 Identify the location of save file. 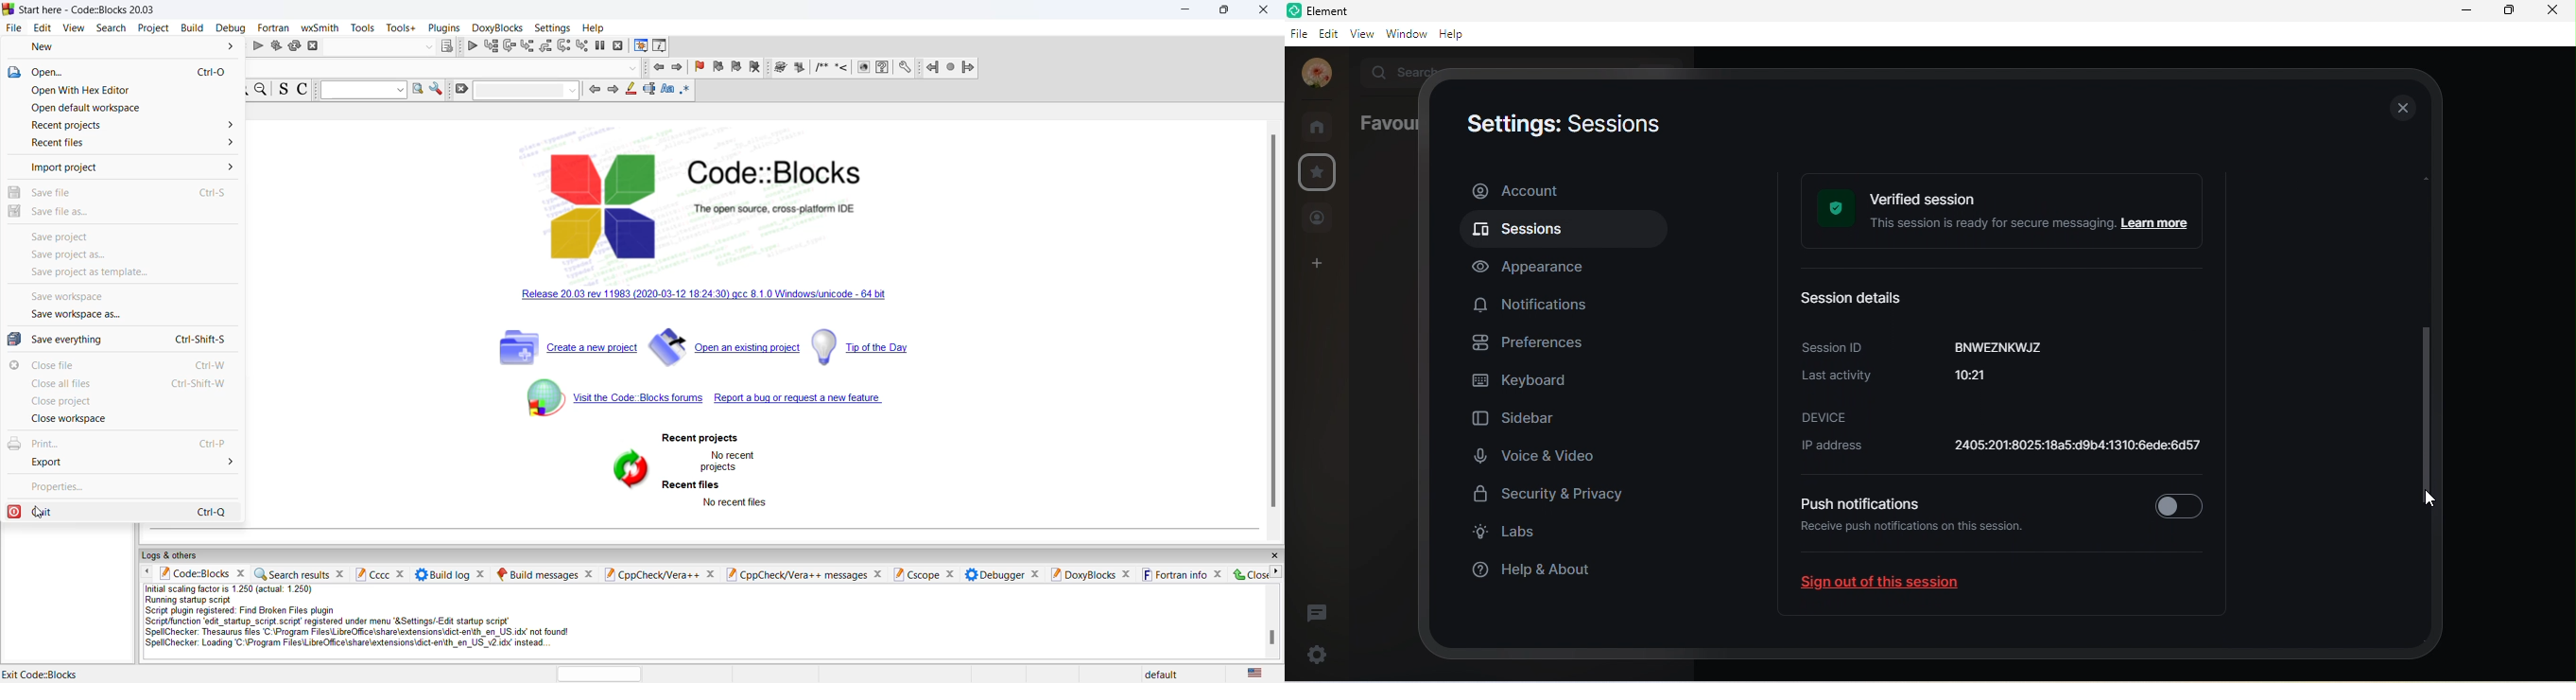
(121, 189).